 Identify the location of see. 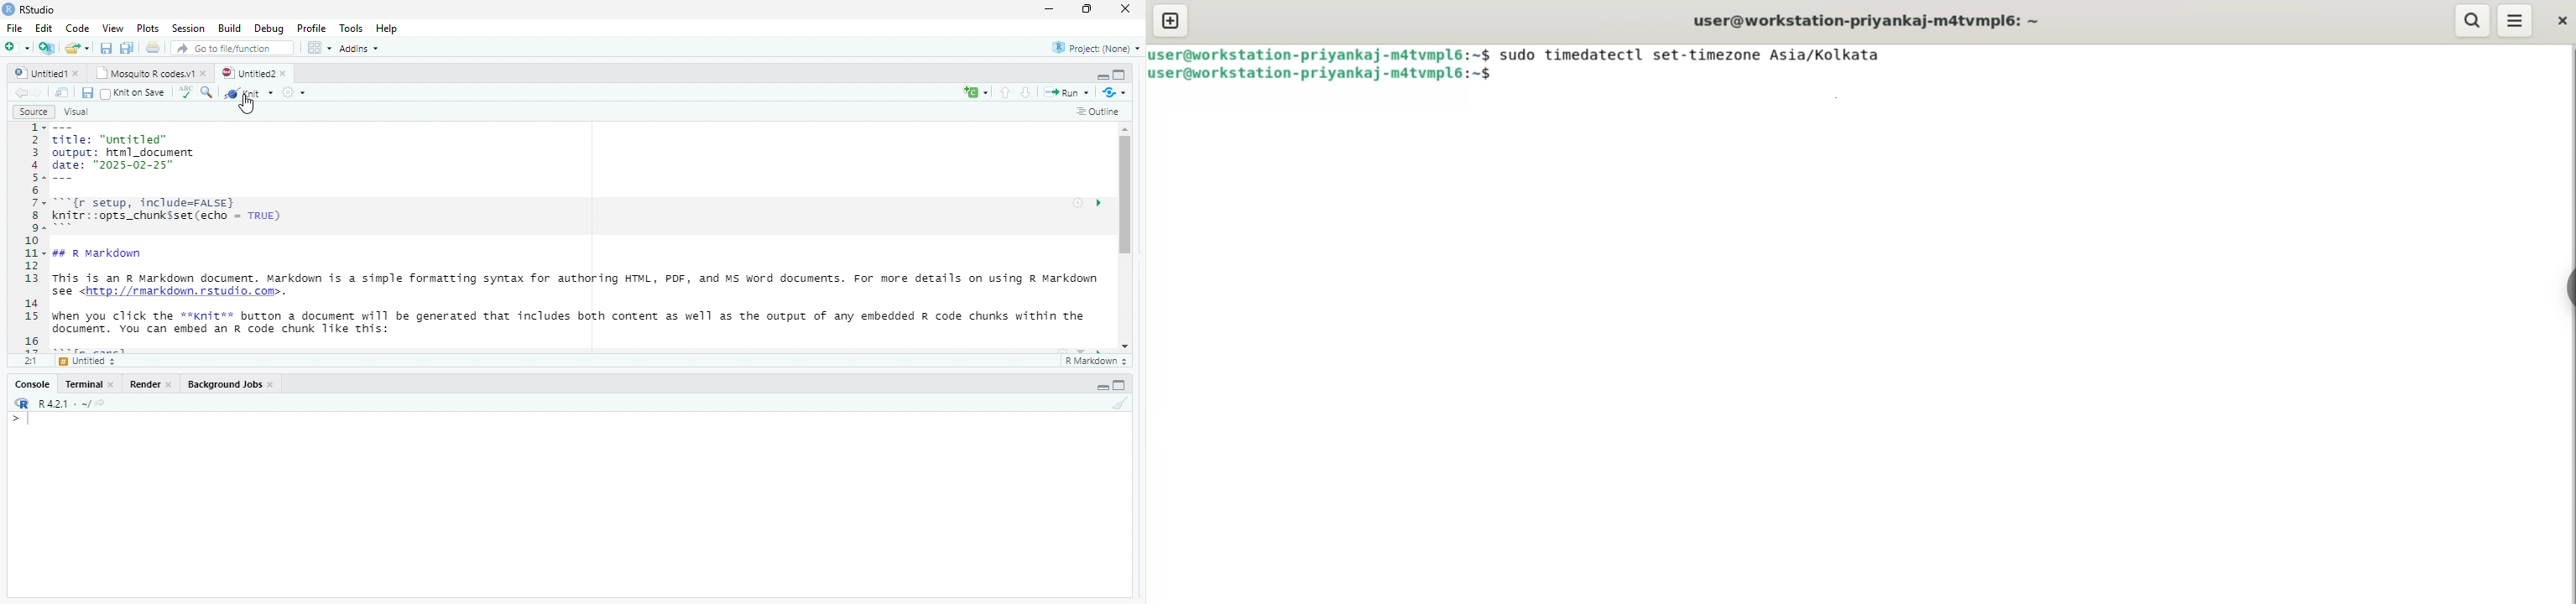
(62, 292).